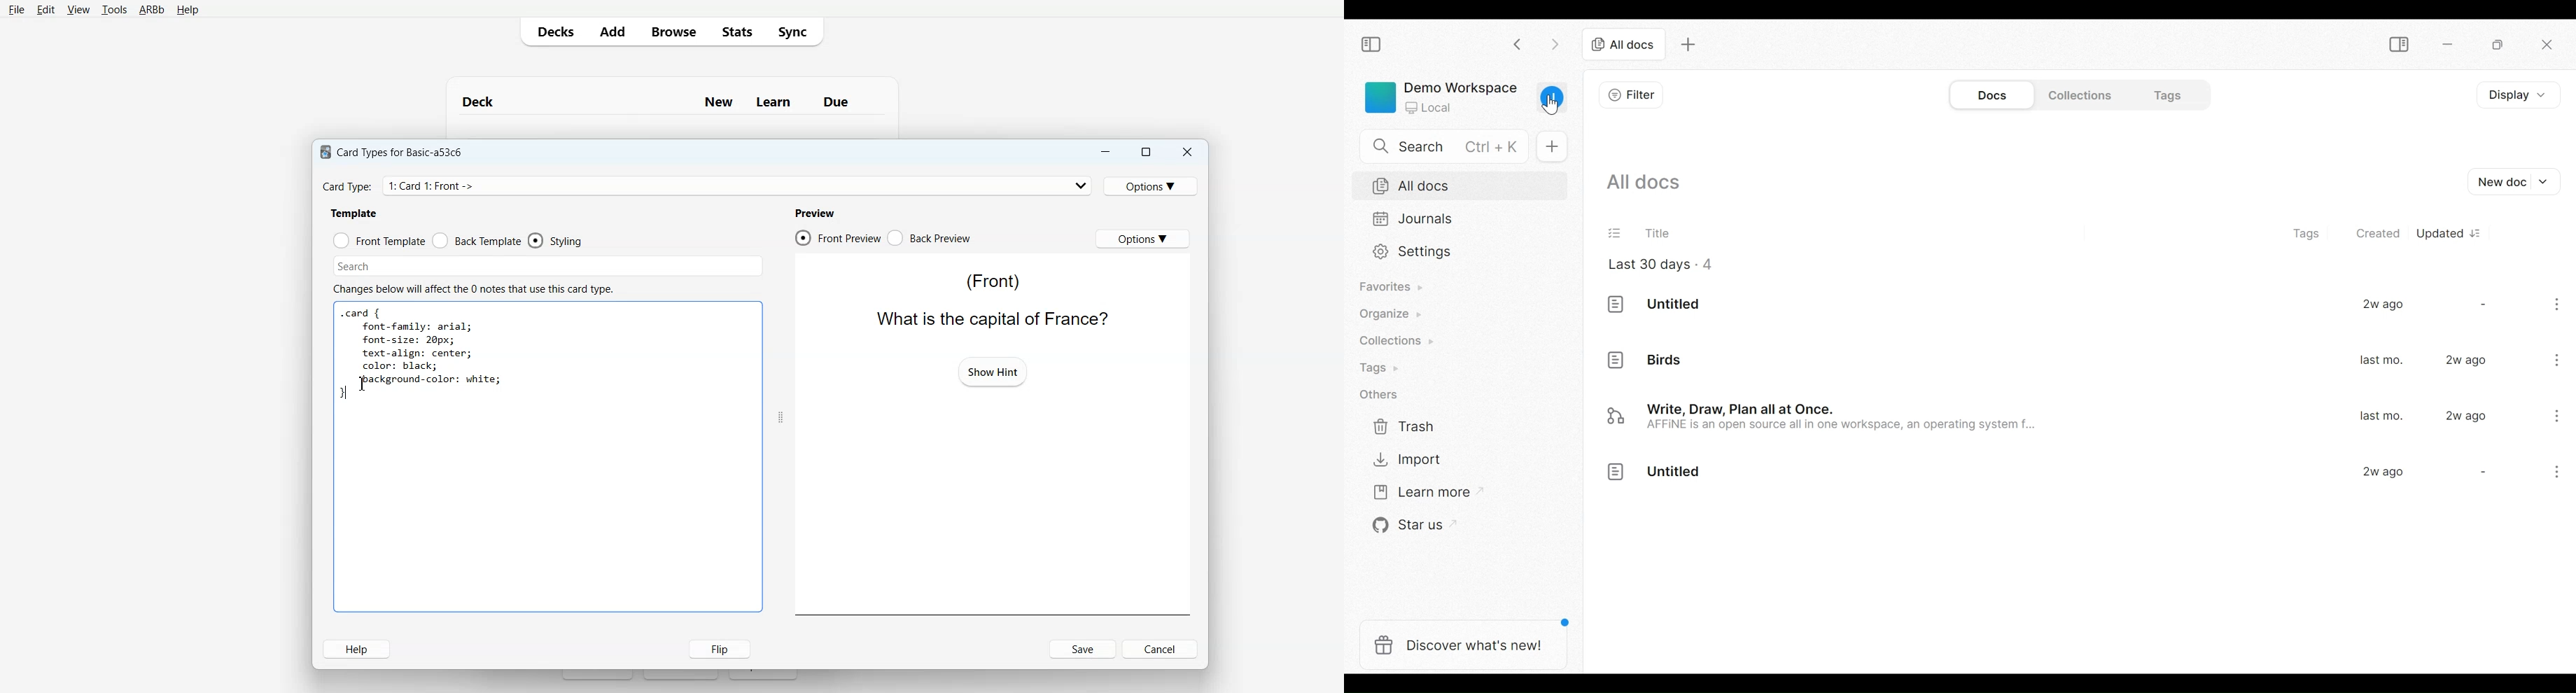 This screenshot has height=700, width=2576. I want to click on Text Cursor, so click(365, 384).